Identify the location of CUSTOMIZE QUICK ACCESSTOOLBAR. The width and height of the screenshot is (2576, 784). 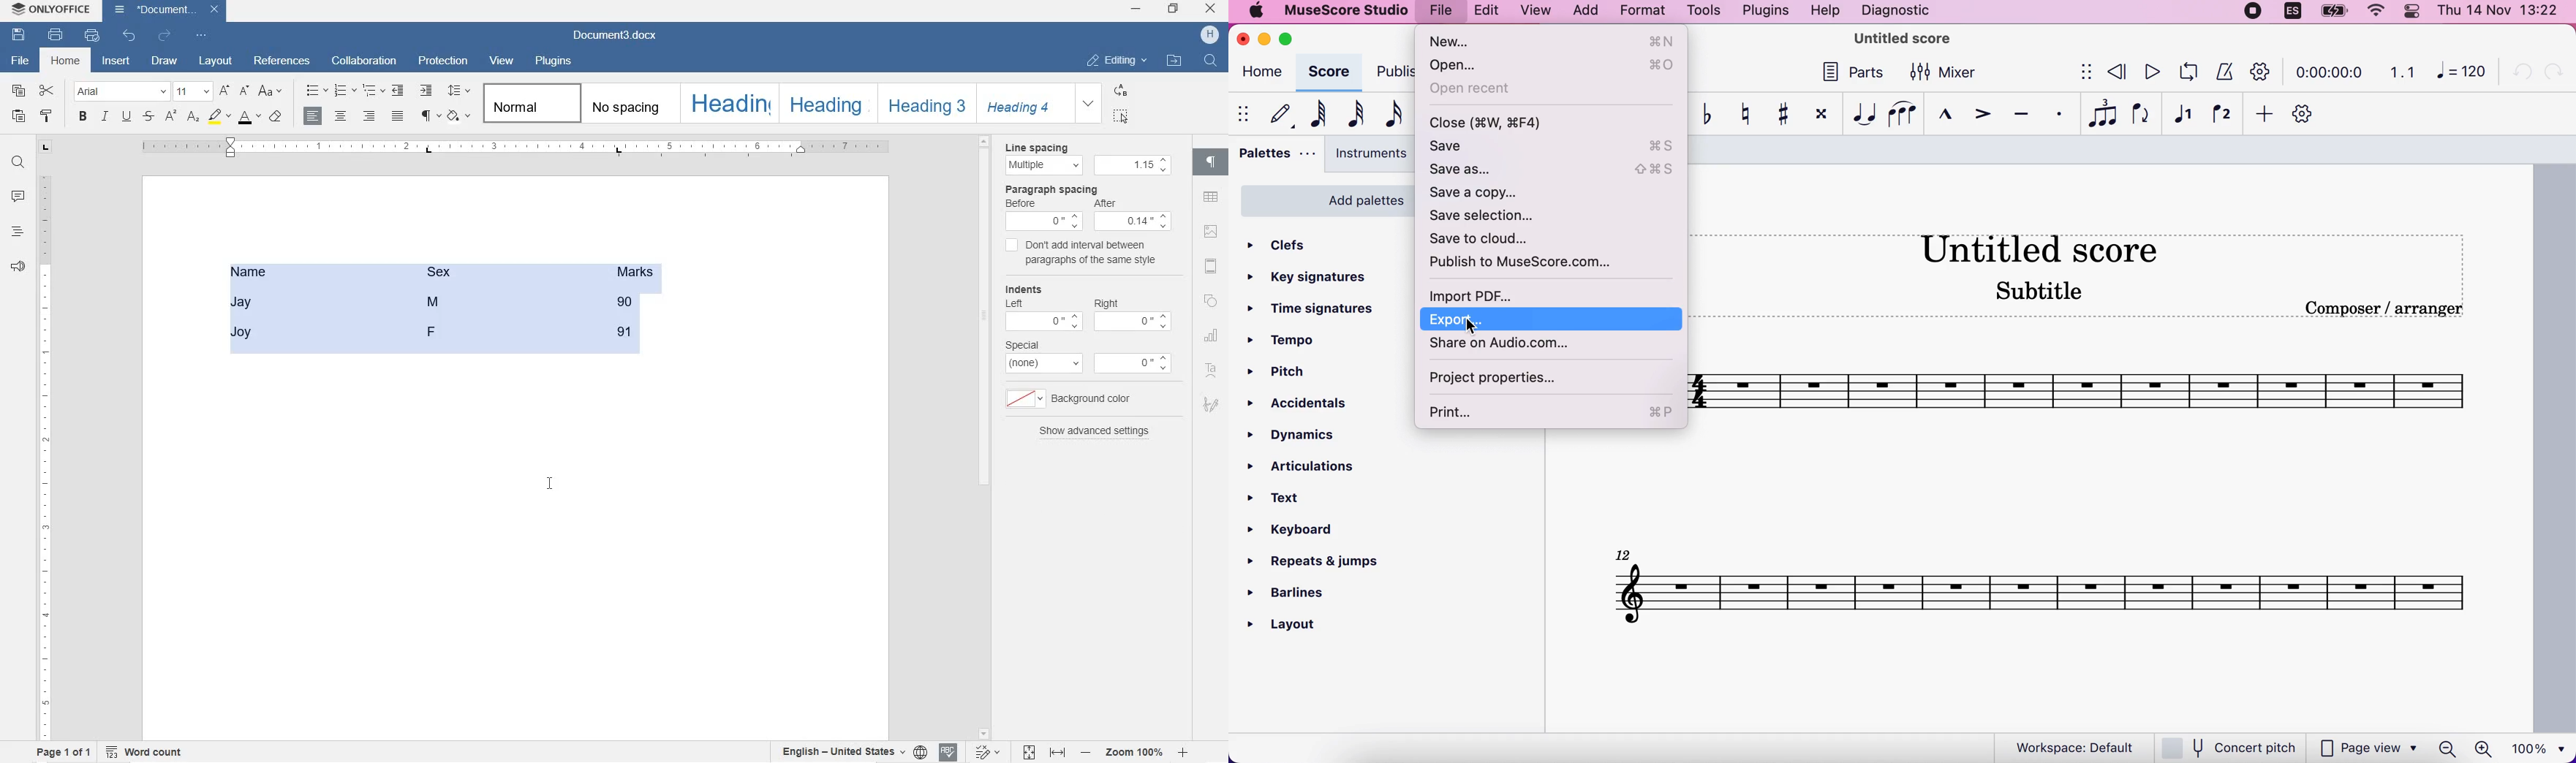
(202, 36).